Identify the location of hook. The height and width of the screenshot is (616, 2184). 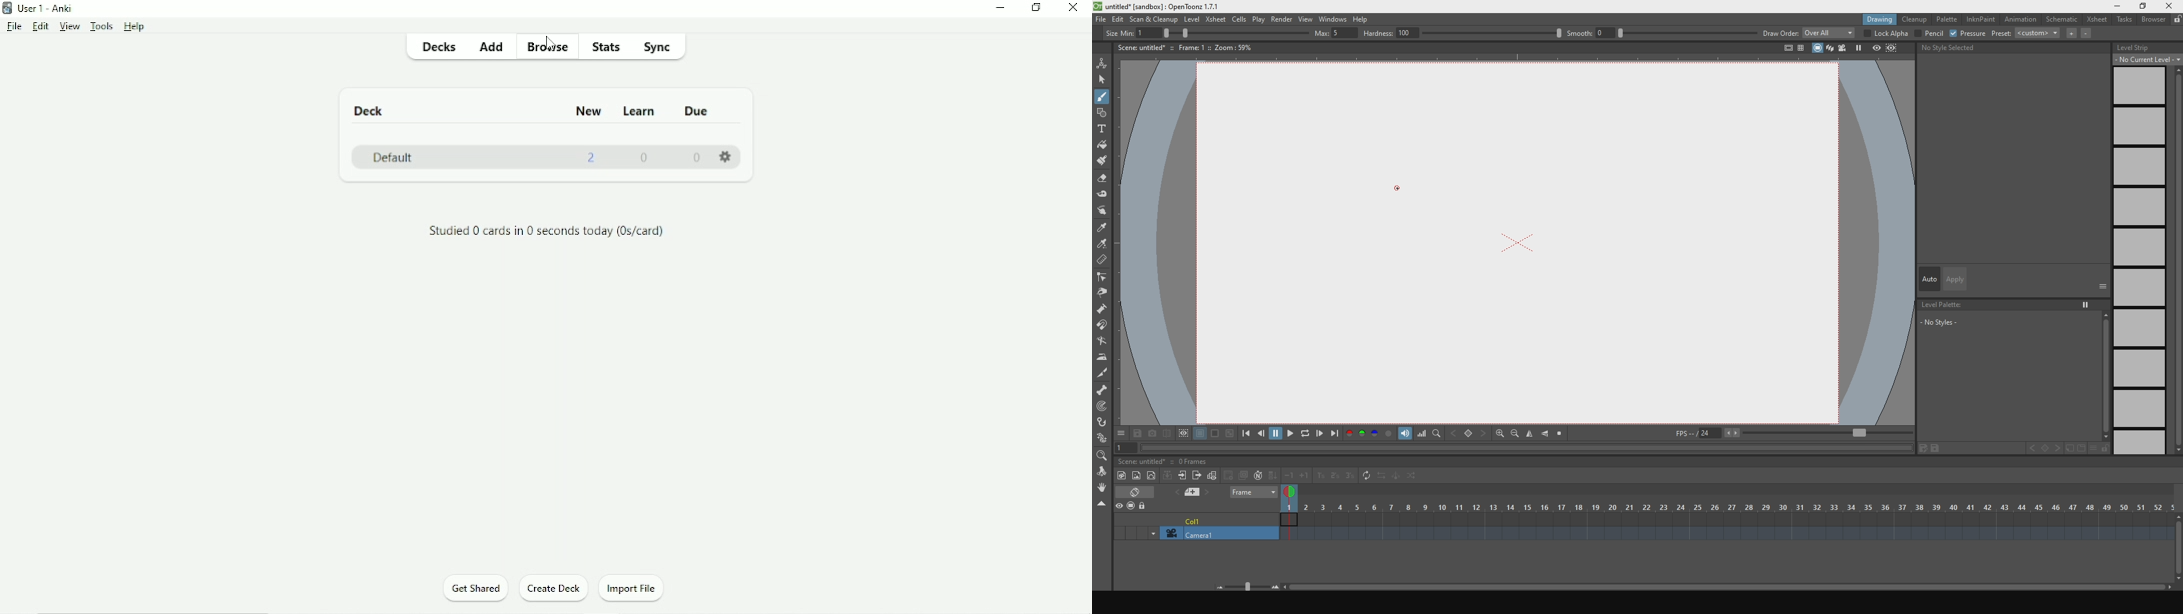
(1103, 423).